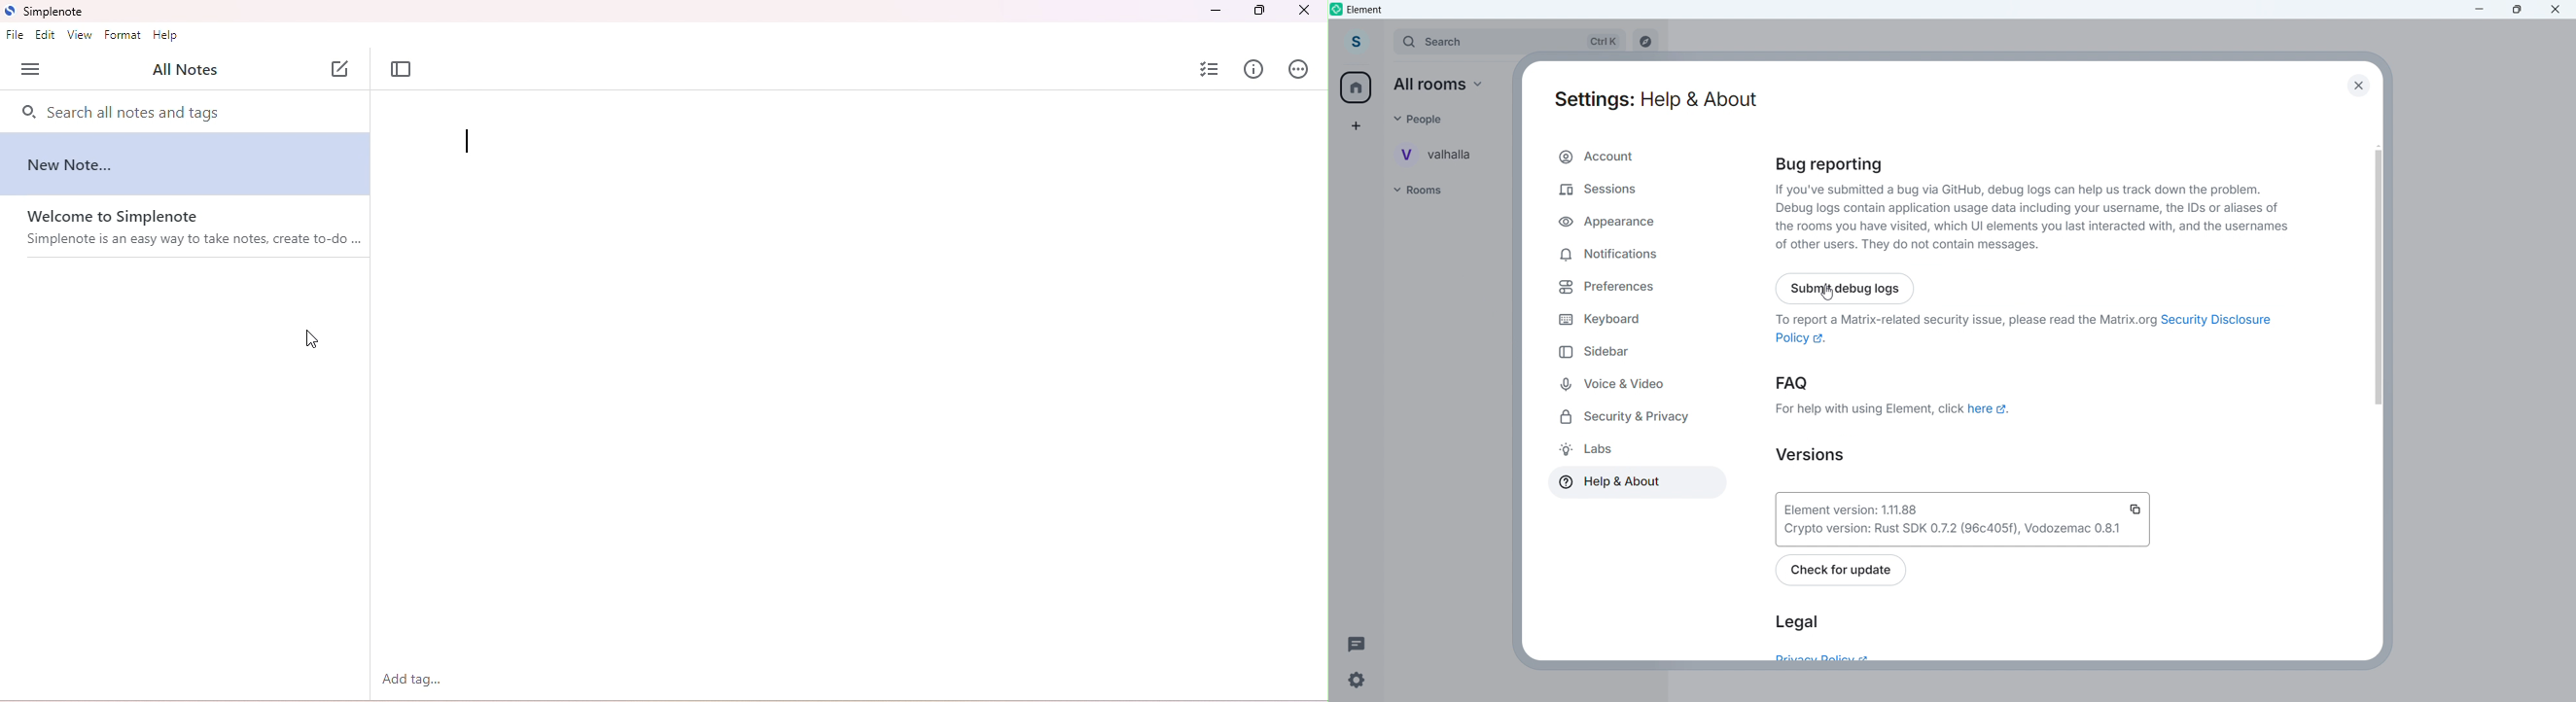 The width and height of the screenshot is (2576, 728). Describe the element at coordinates (1424, 118) in the screenshot. I see `` at that location.